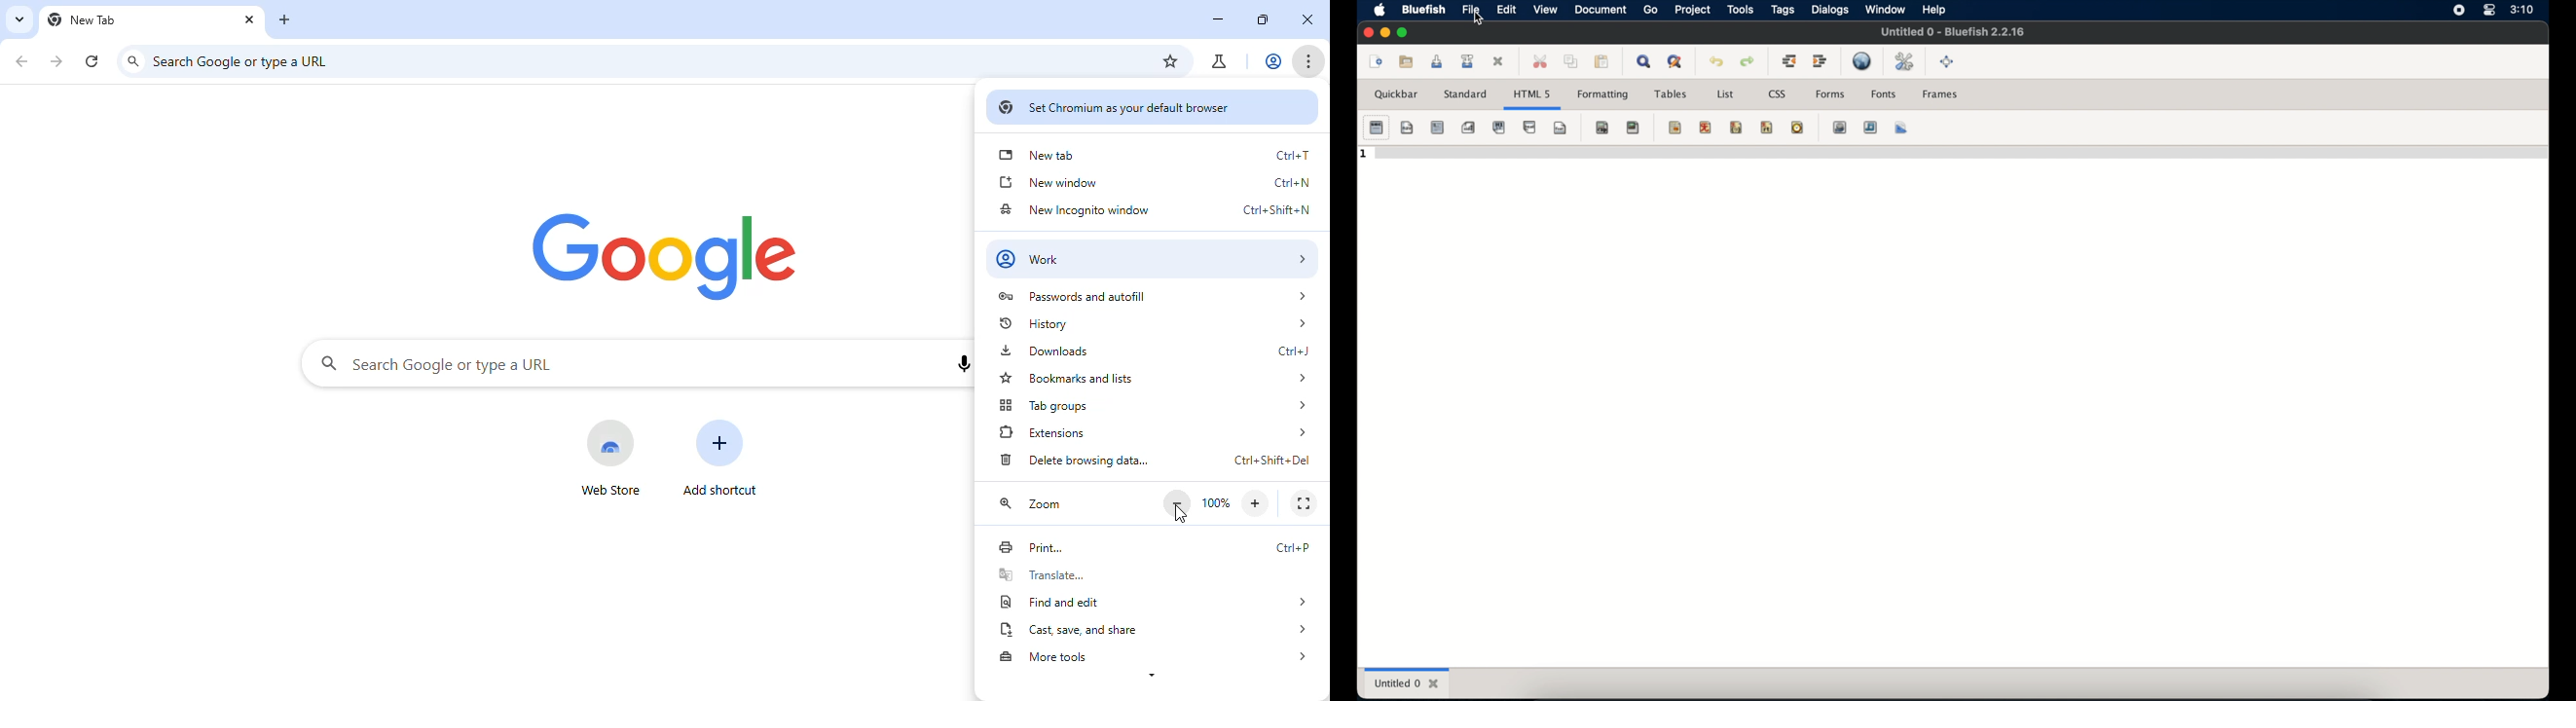 Image resolution: width=2576 pixels, height=728 pixels. Describe the element at coordinates (1407, 61) in the screenshot. I see `open` at that location.